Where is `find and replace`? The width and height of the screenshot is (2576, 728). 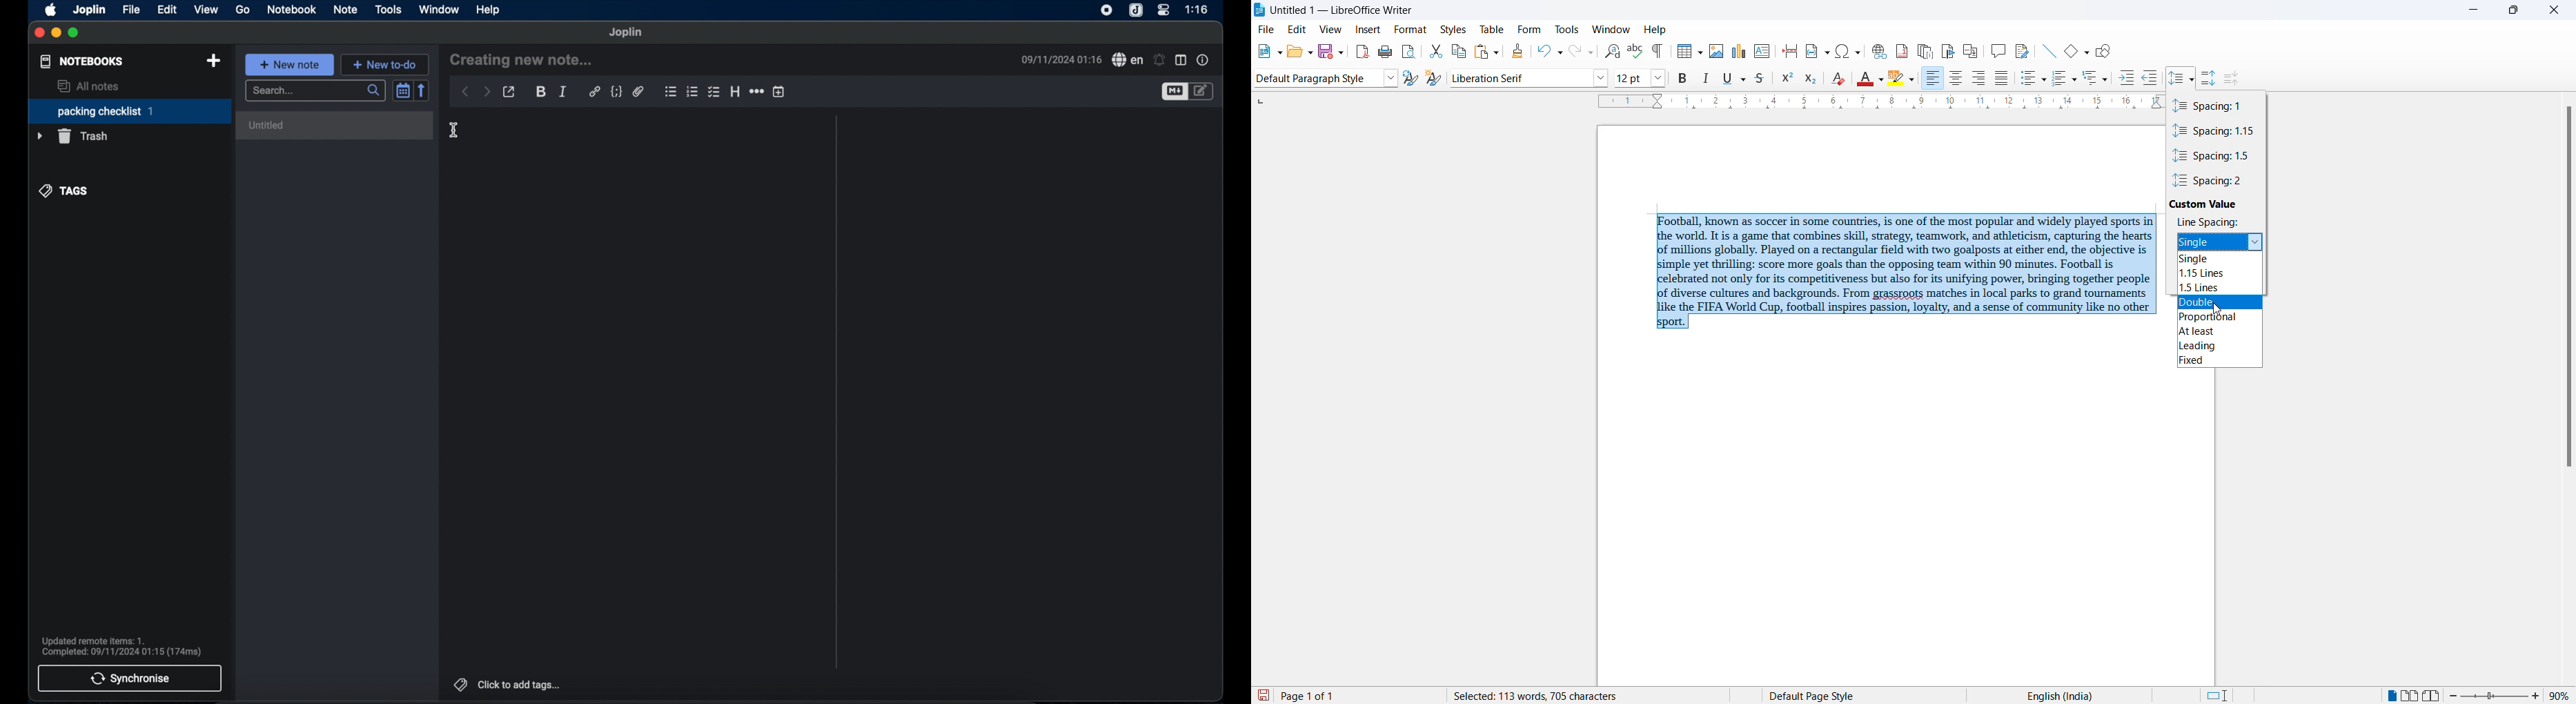 find and replace is located at coordinates (1613, 51).